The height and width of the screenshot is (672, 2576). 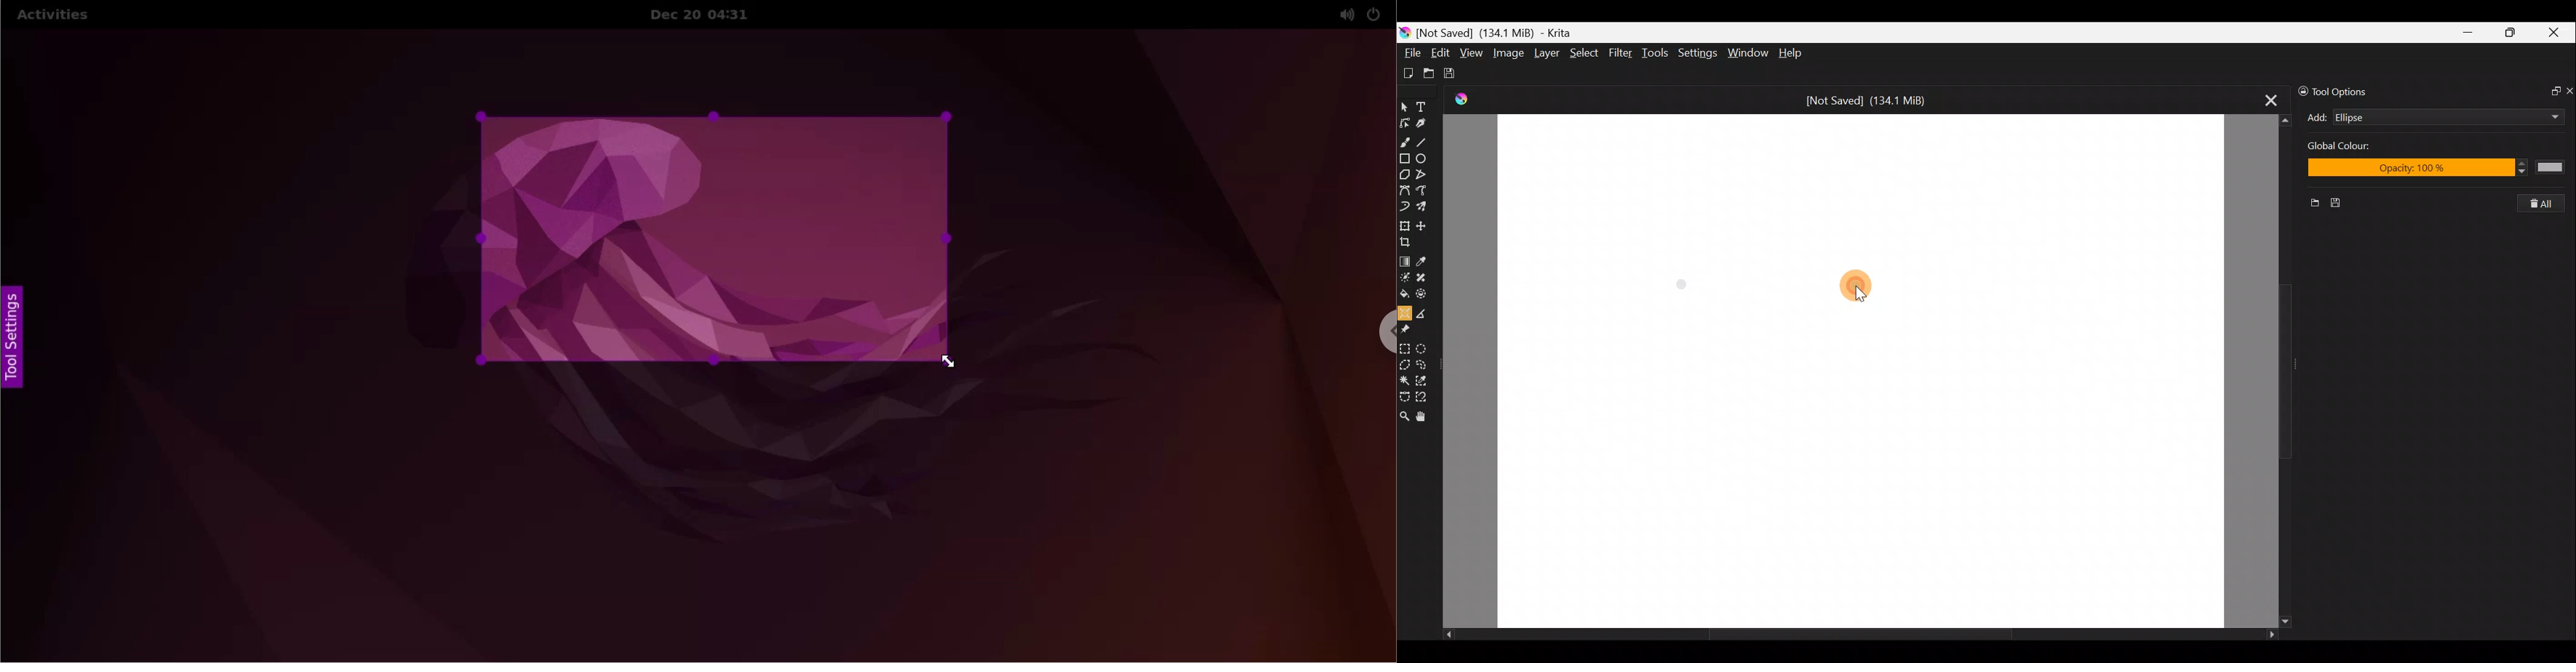 I want to click on Elliptical selection tool, so click(x=1427, y=347).